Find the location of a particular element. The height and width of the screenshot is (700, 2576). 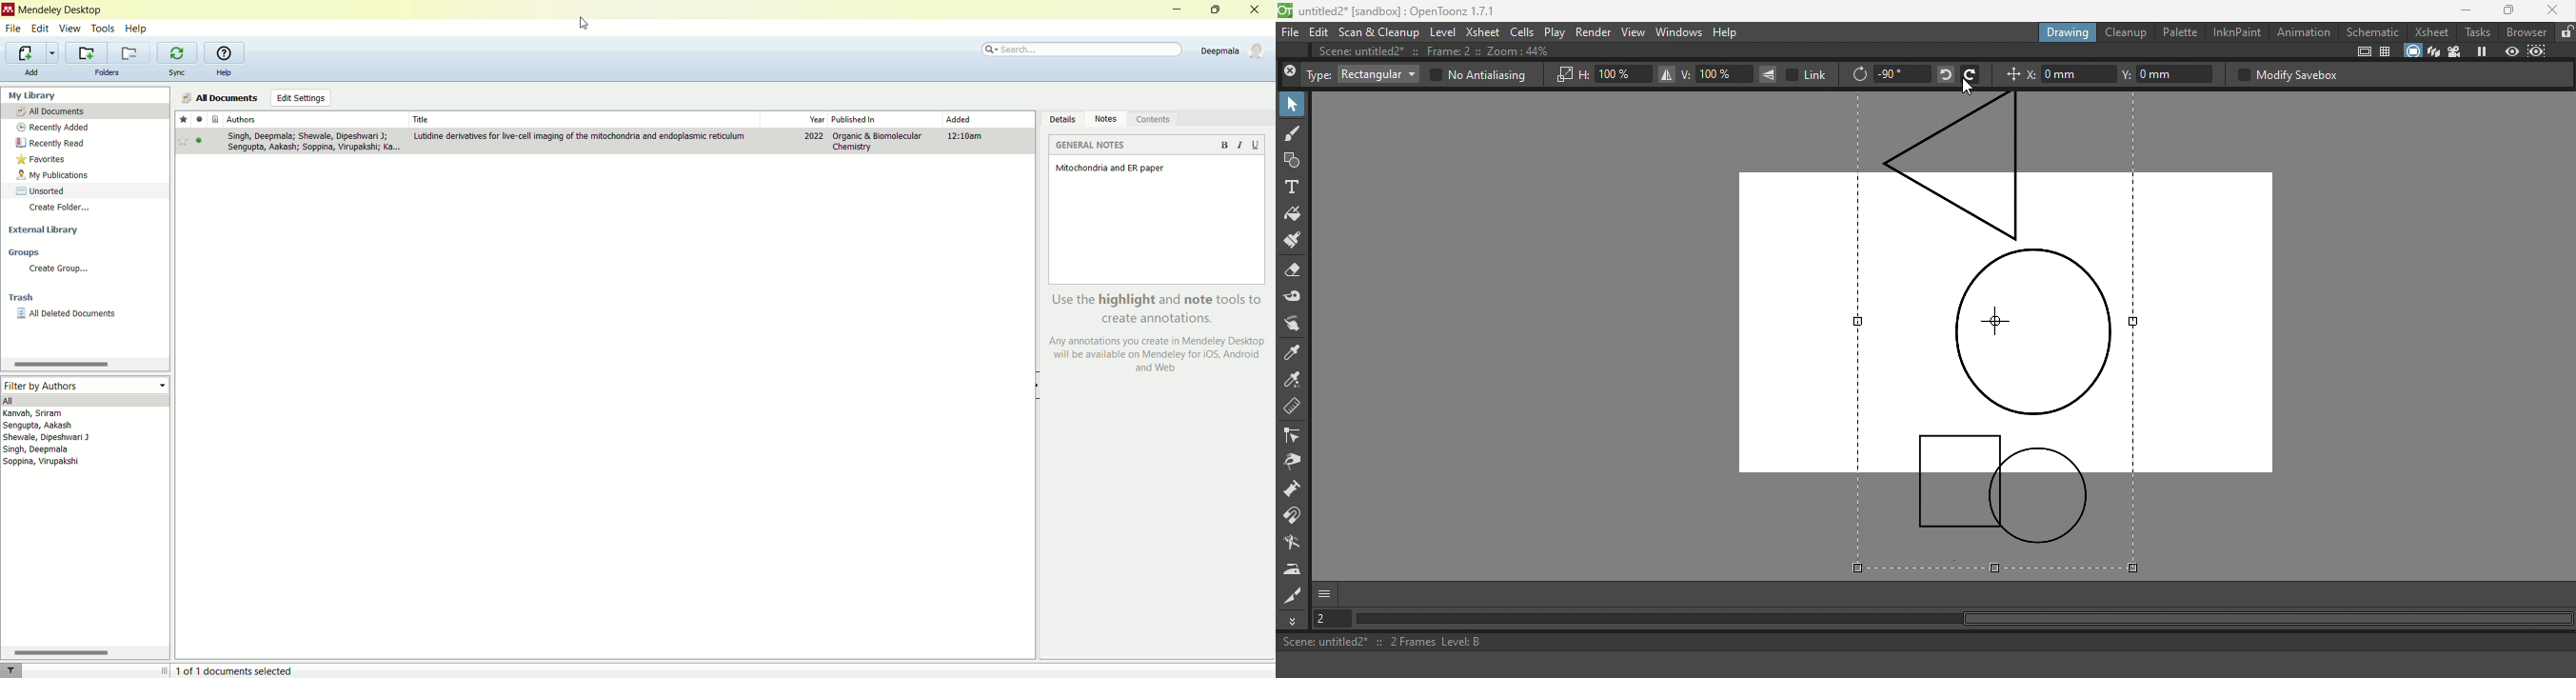

filter documents by authors, tags or publication is located at coordinates (19, 670).